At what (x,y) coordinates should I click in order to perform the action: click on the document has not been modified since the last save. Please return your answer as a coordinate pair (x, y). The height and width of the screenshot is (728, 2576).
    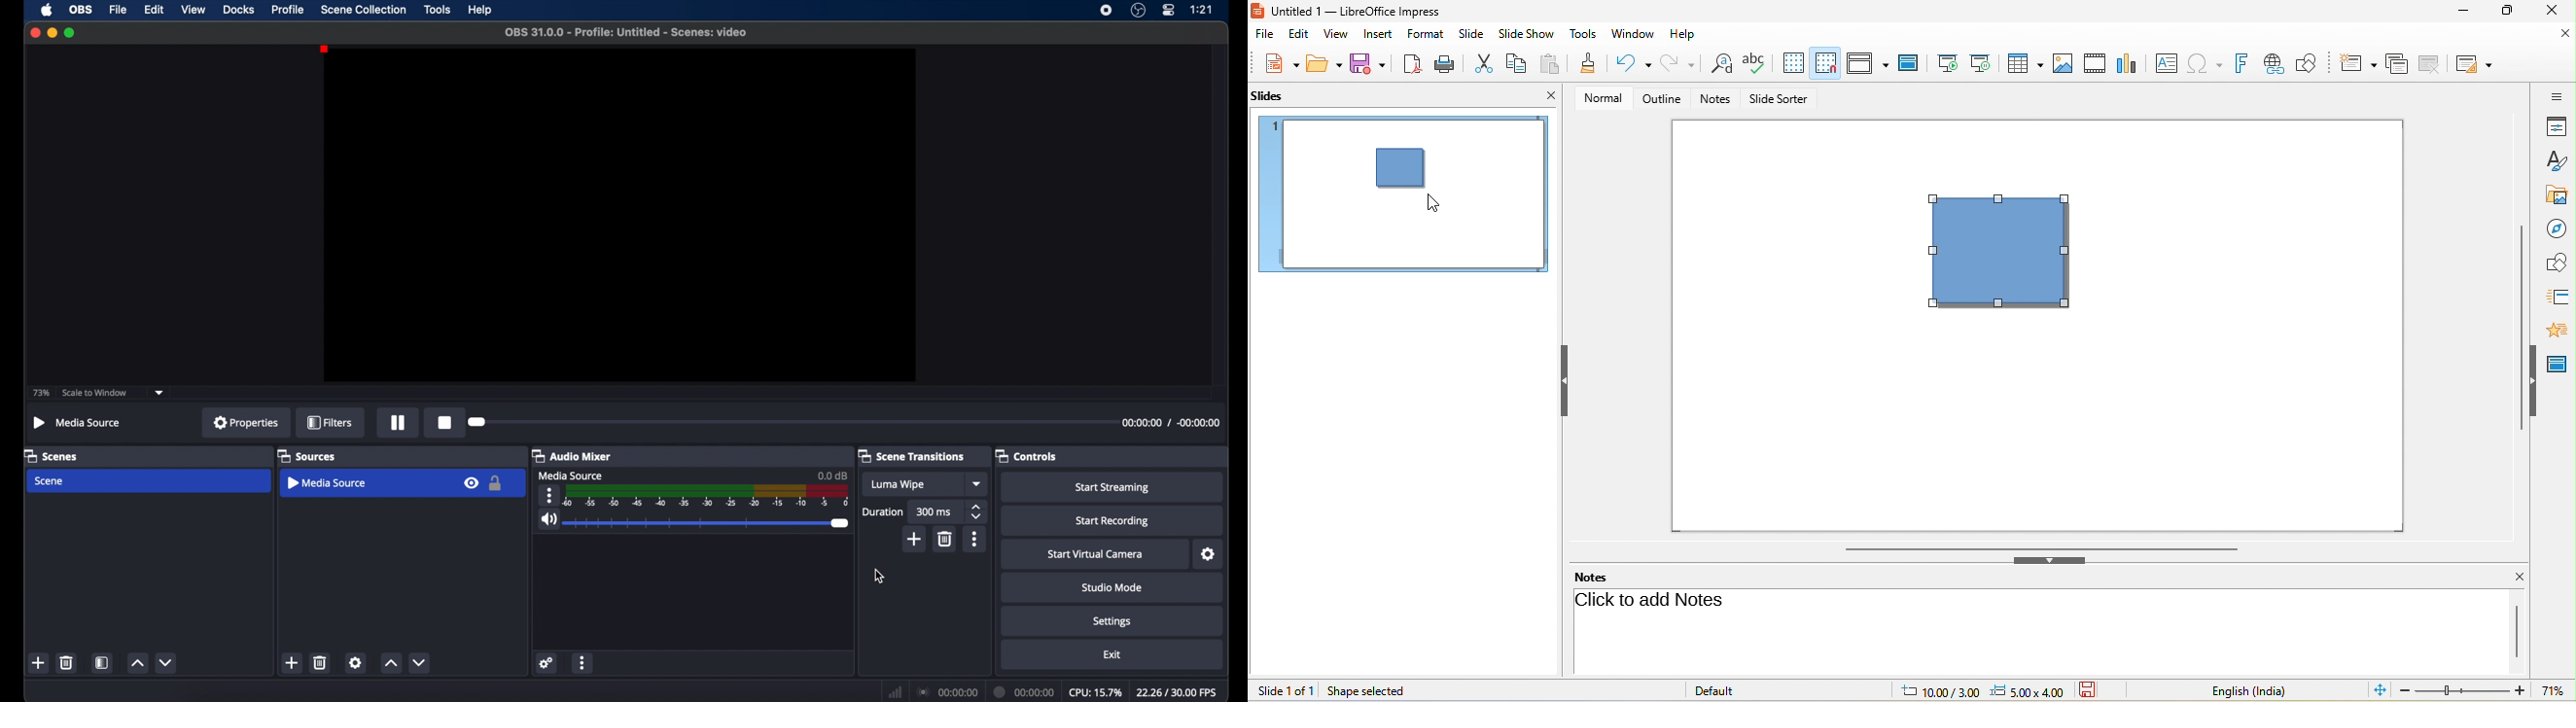
    Looking at the image, I should click on (2097, 690).